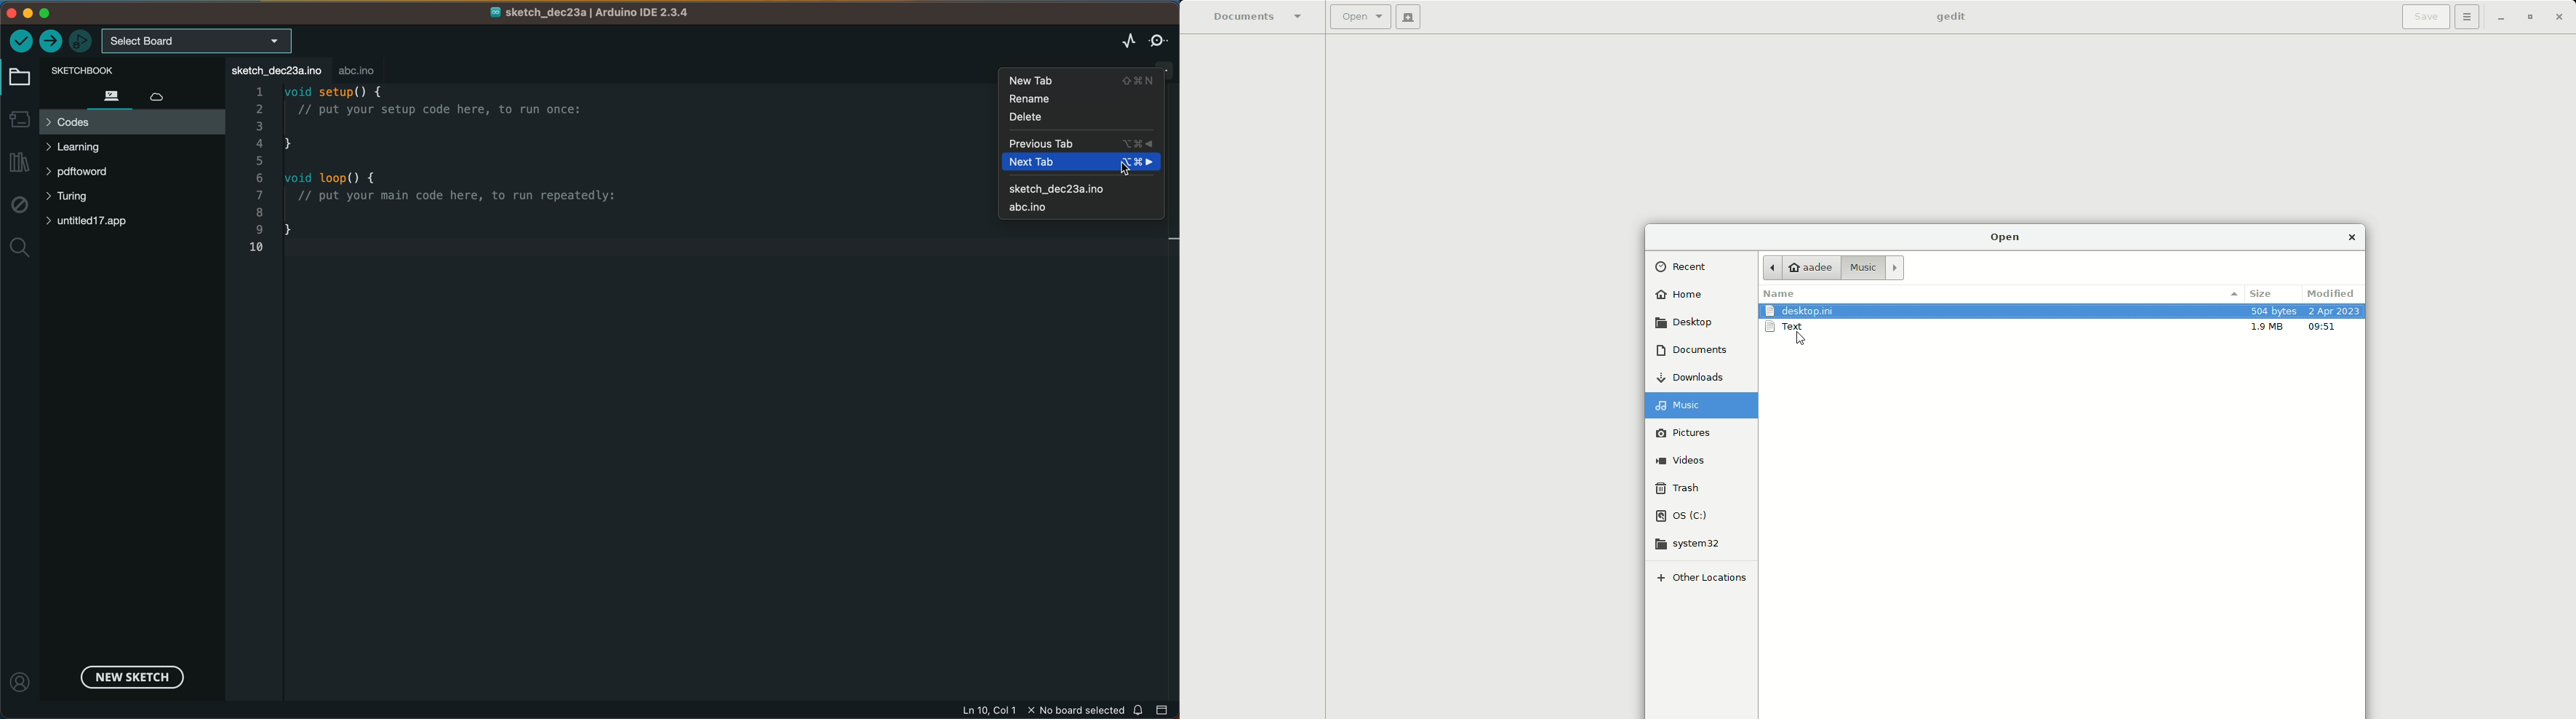  Describe the element at coordinates (50, 41) in the screenshot. I see `upload` at that location.